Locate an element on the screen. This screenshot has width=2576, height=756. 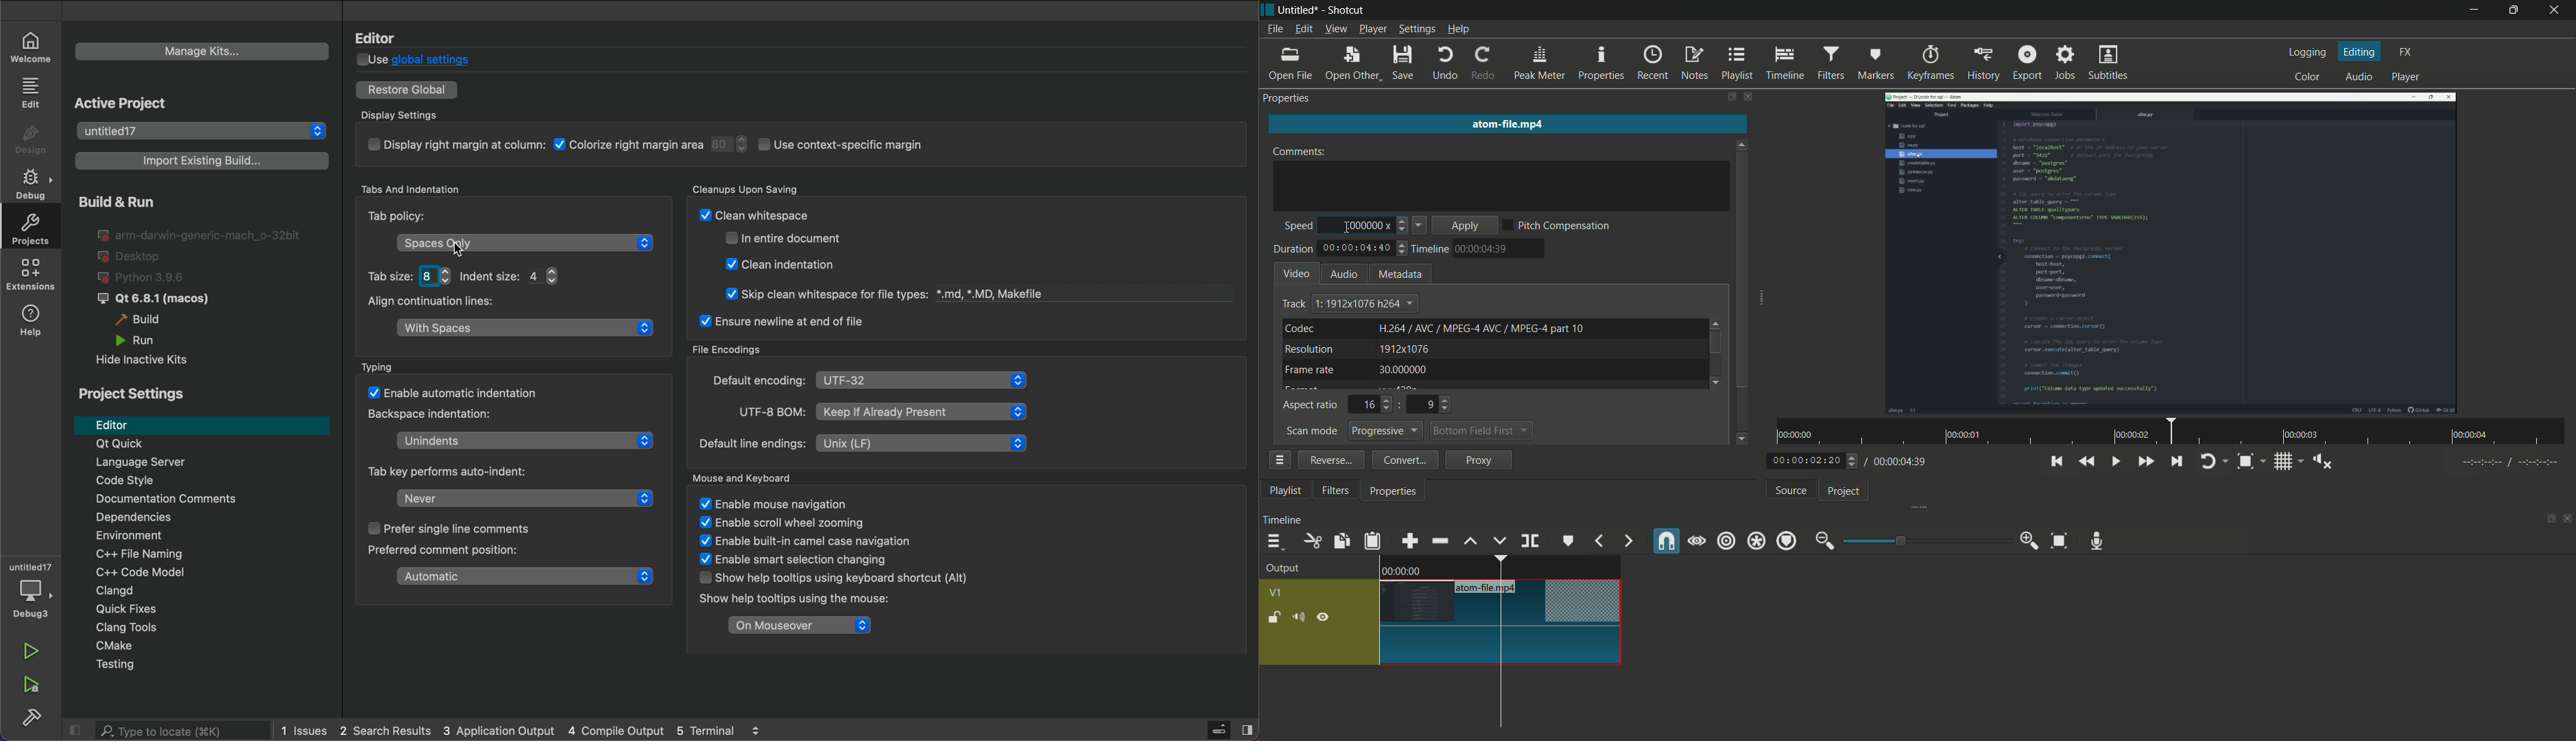
timeline menu is located at coordinates (1278, 542).